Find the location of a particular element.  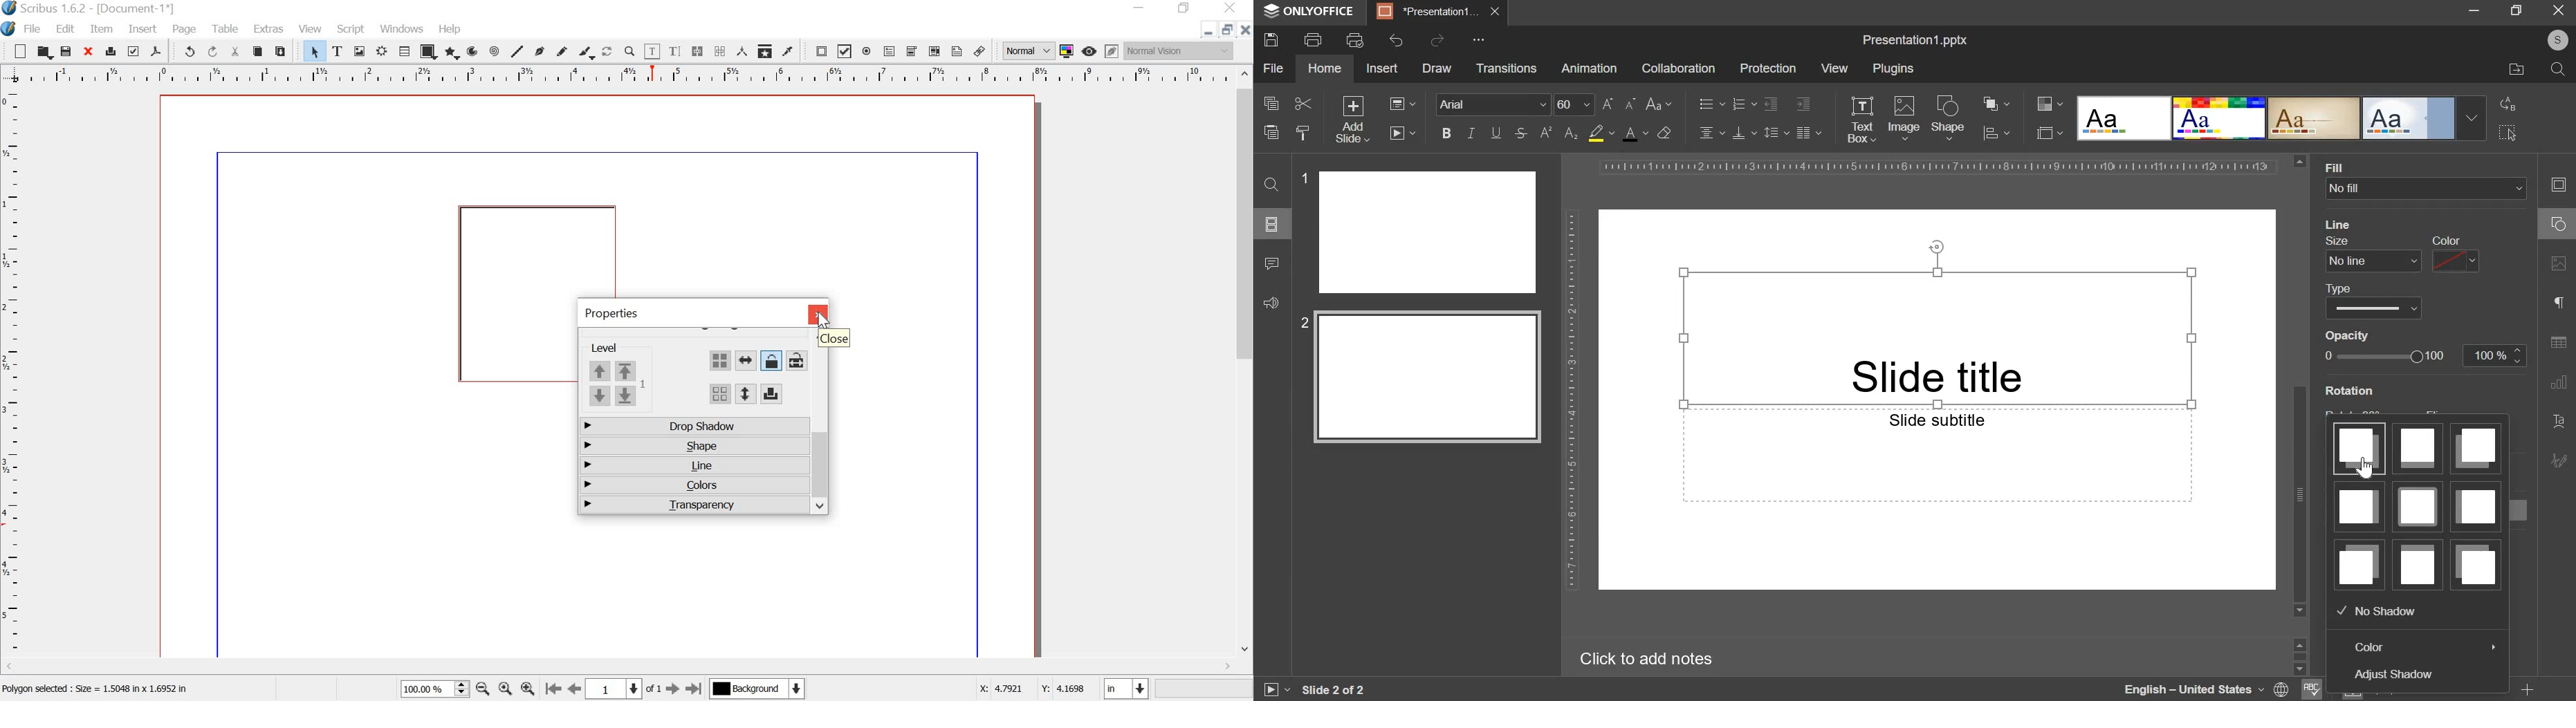

slide 1 is located at coordinates (1422, 232).